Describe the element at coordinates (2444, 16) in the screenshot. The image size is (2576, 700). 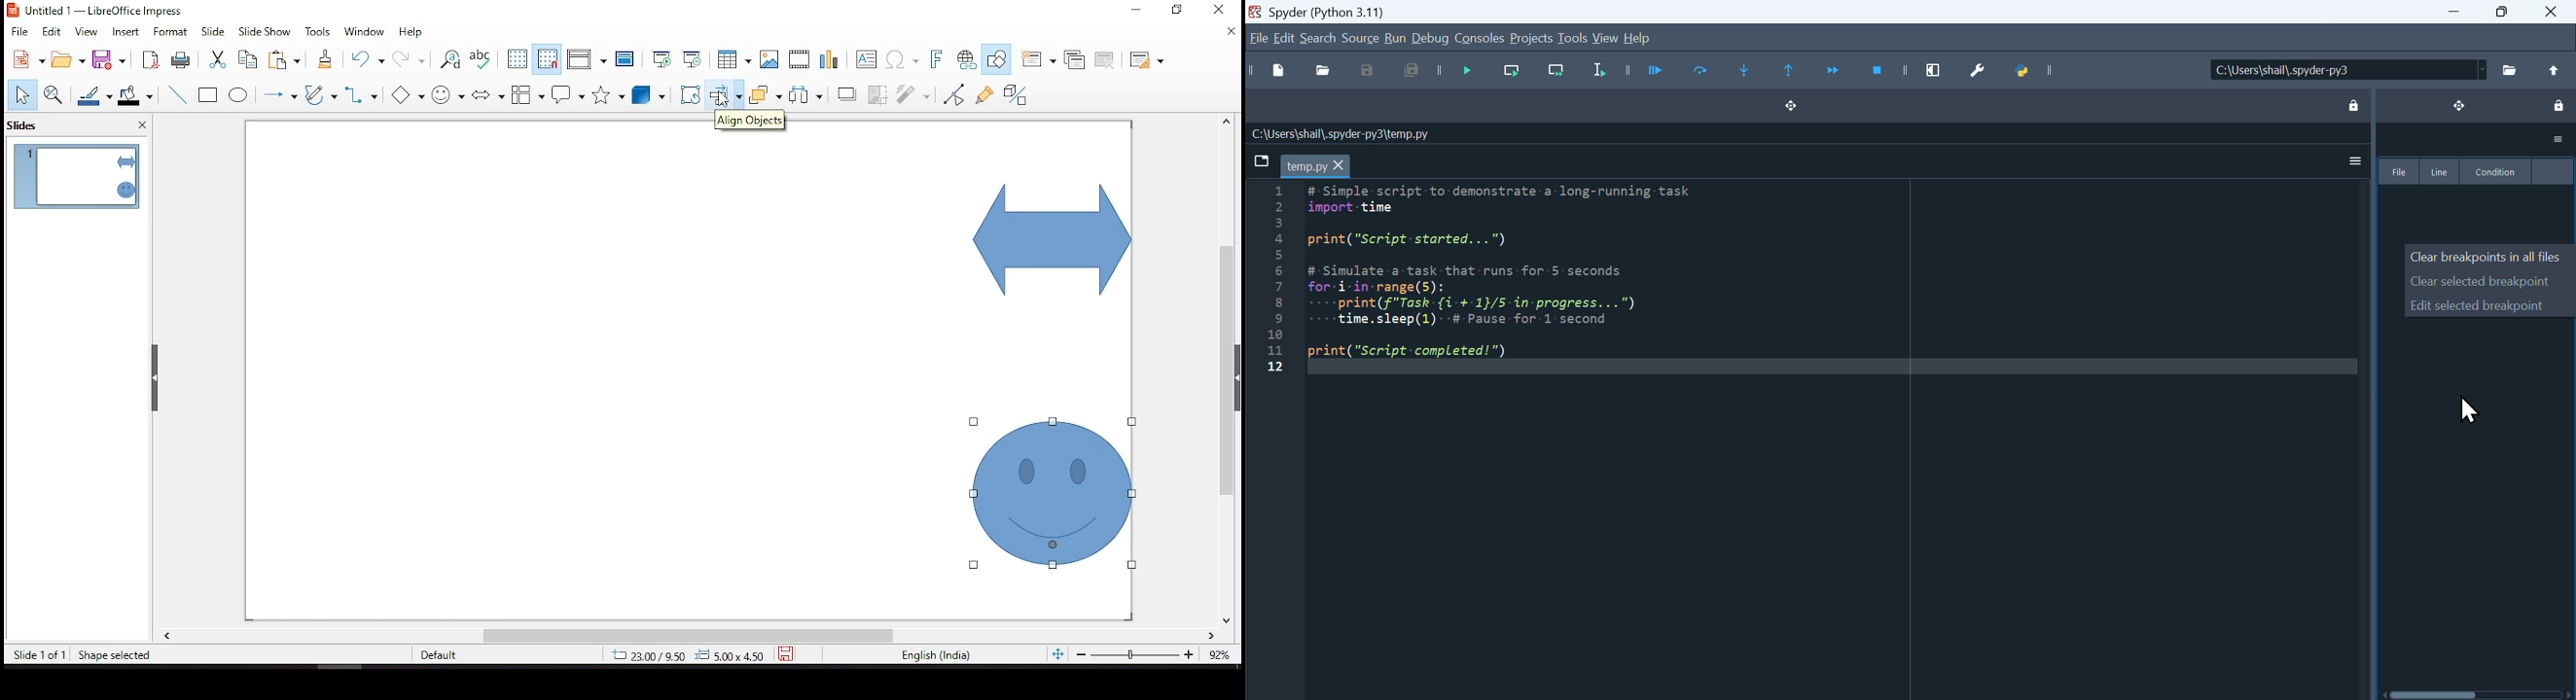
I see `minimize` at that location.